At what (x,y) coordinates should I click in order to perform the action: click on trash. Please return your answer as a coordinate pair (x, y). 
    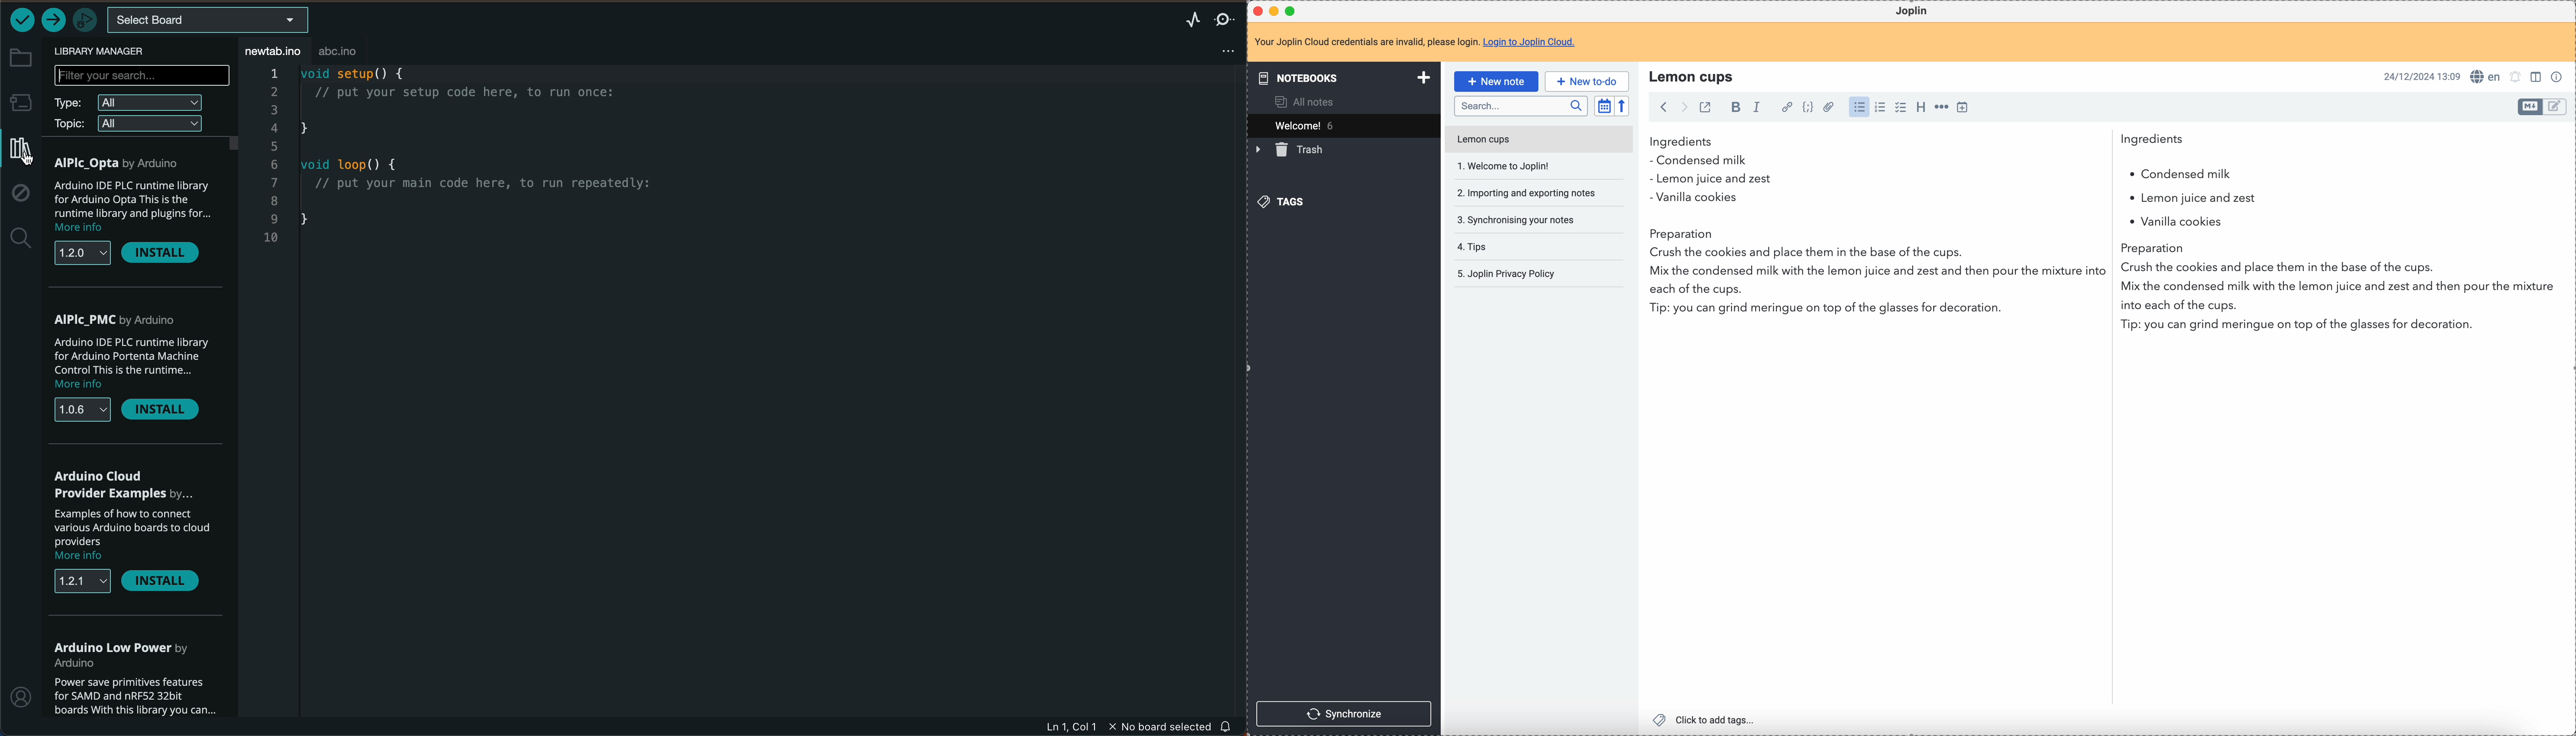
    Looking at the image, I should click on (1291, 150).